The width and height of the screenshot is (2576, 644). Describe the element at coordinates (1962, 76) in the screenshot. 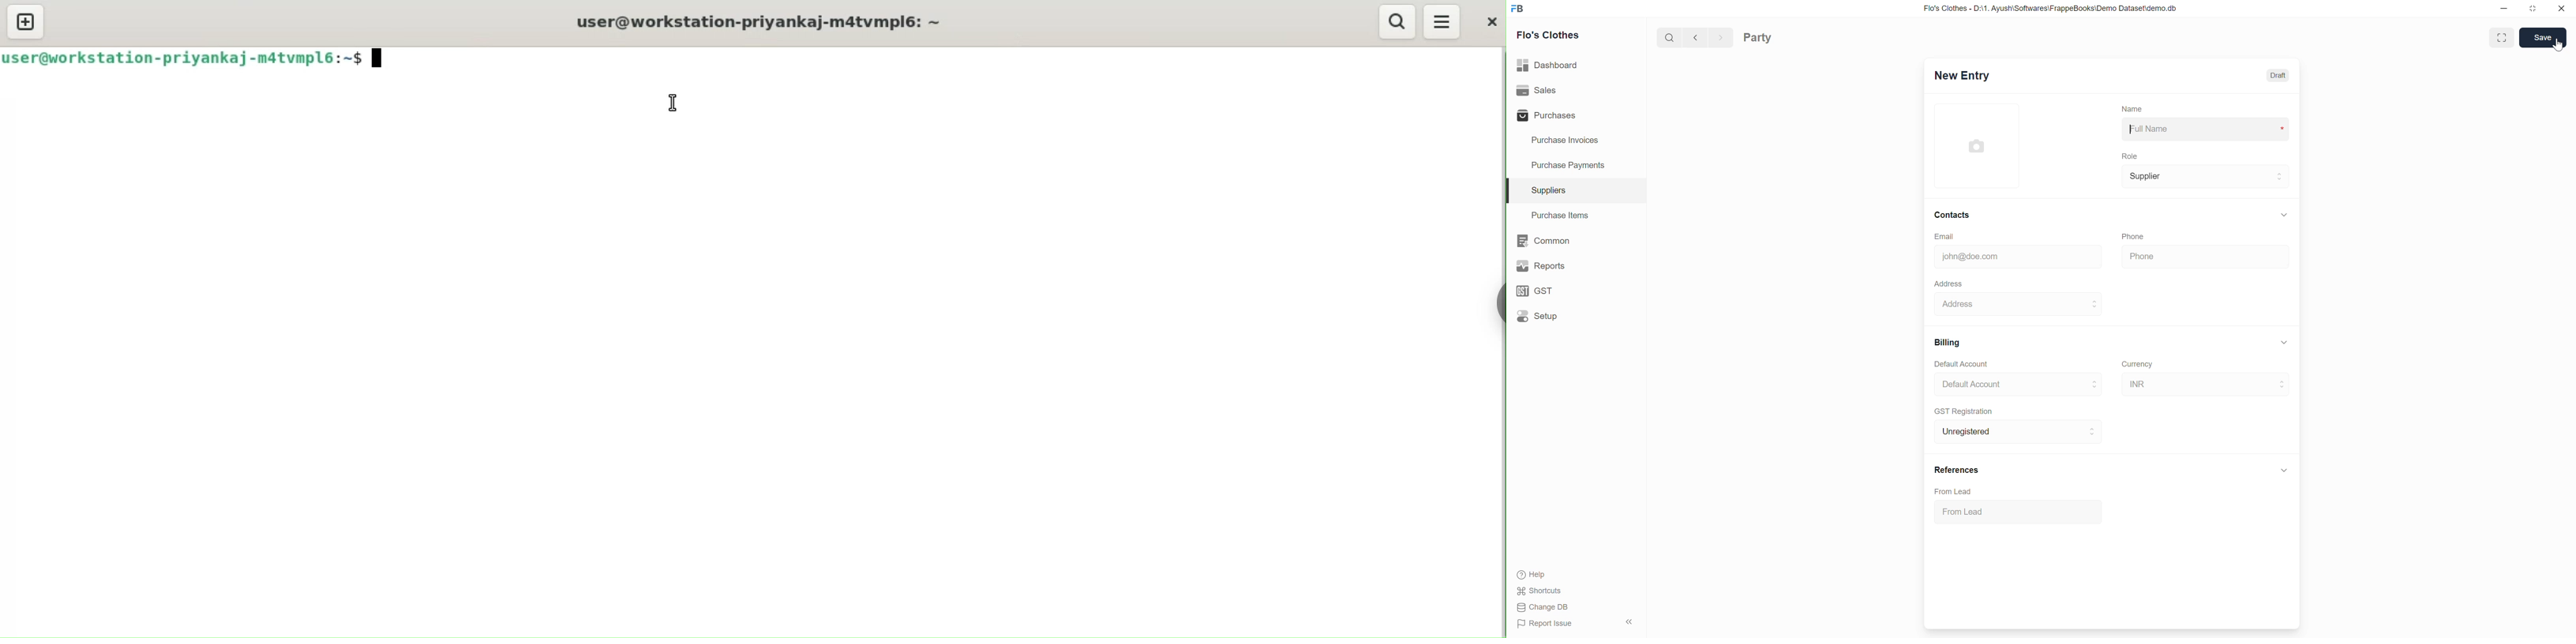

I see `New Entry` at that location.